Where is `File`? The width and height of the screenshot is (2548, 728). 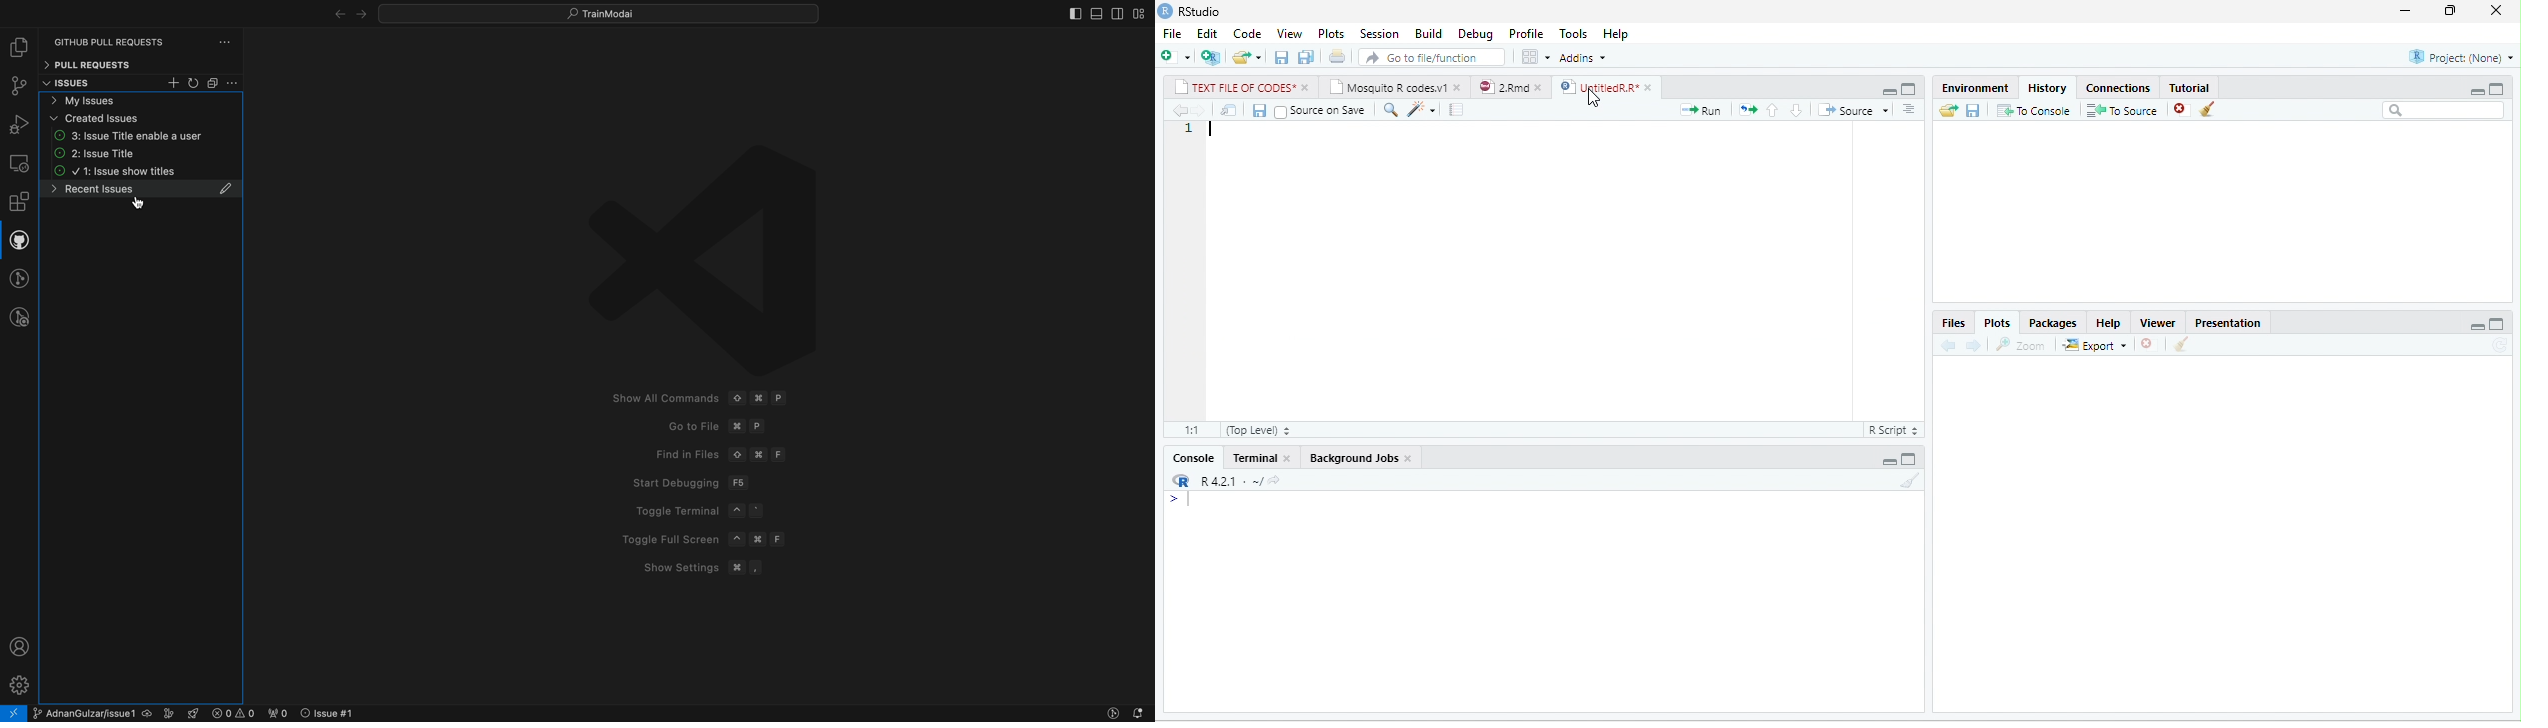
File is located at coordinates (1172, 34).